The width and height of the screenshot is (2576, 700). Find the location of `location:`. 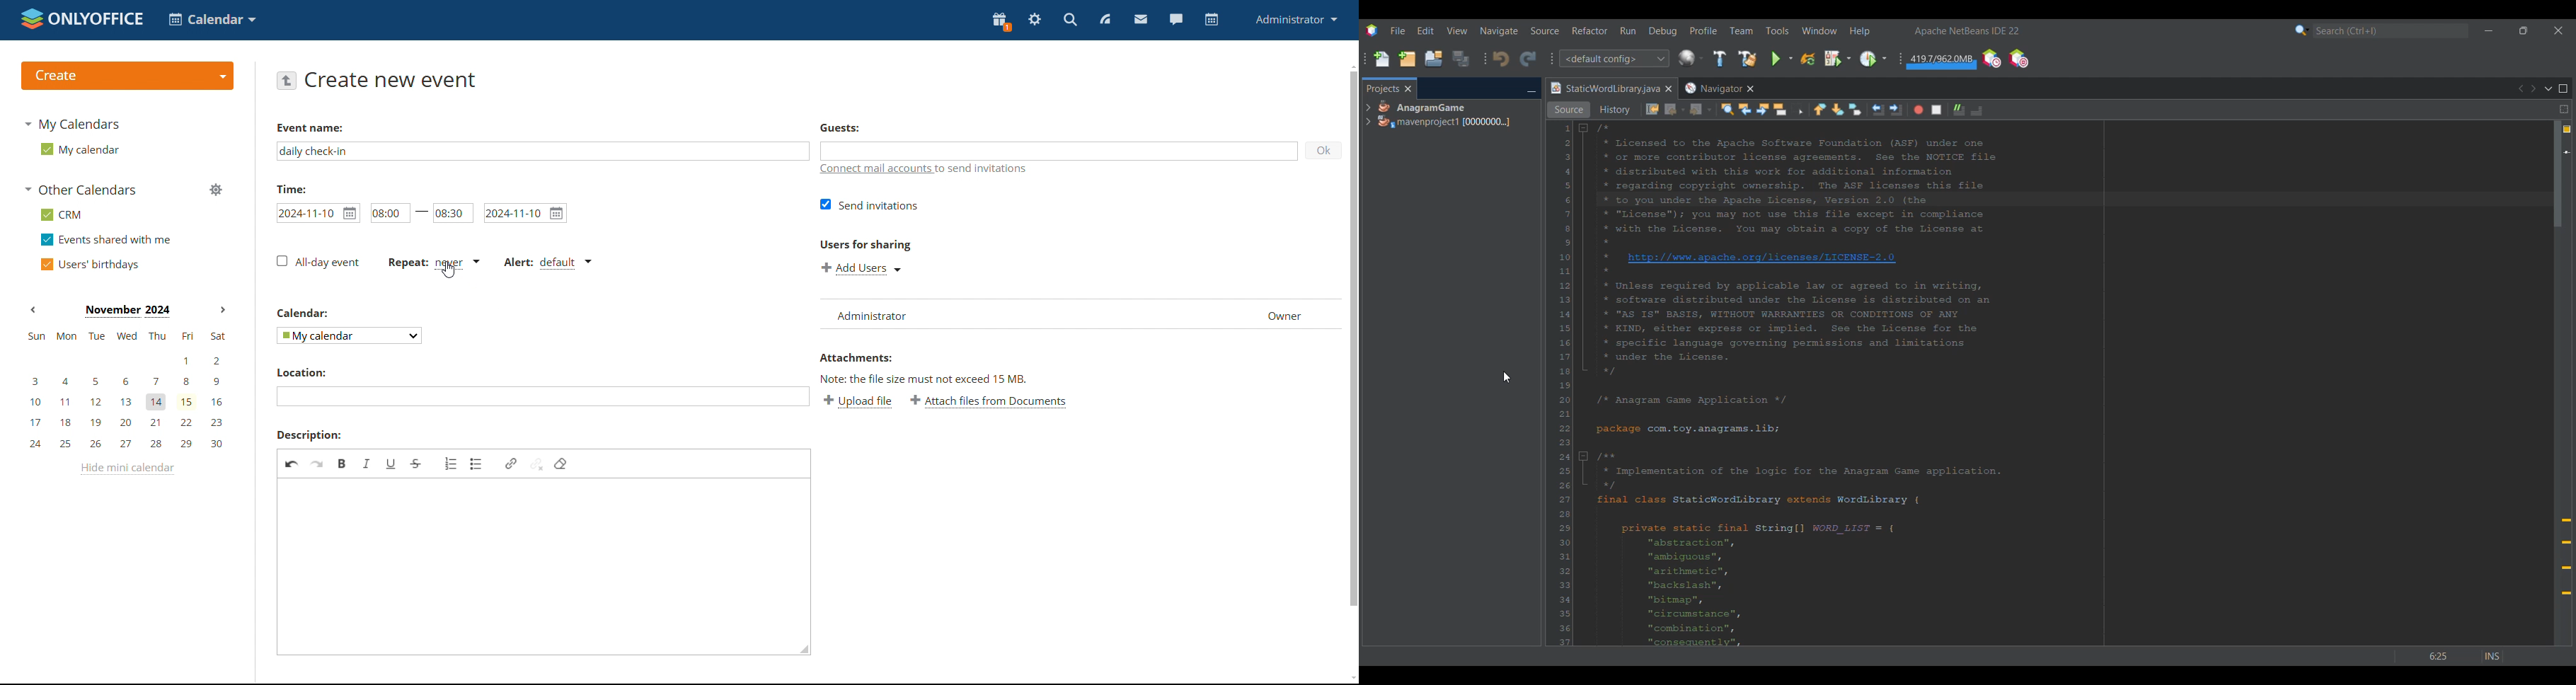

location: is located at coordinates (317, 372).